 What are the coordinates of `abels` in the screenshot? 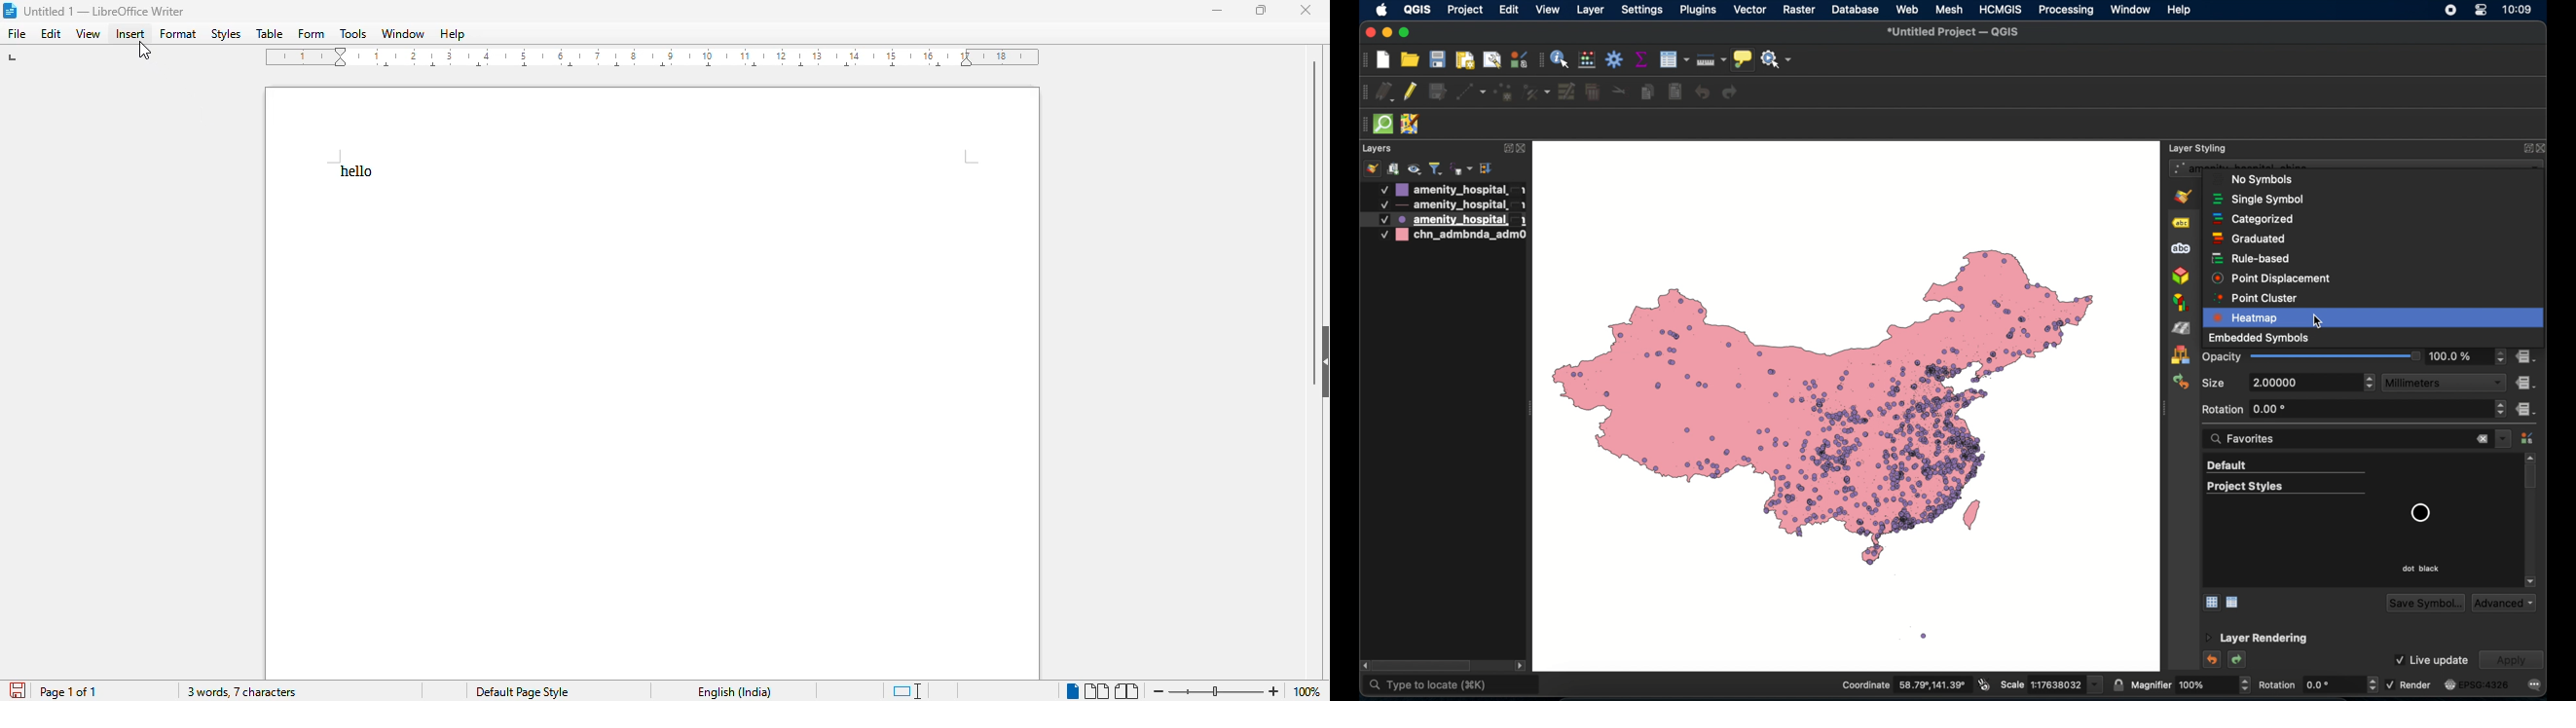 It's located at (2181, 224).